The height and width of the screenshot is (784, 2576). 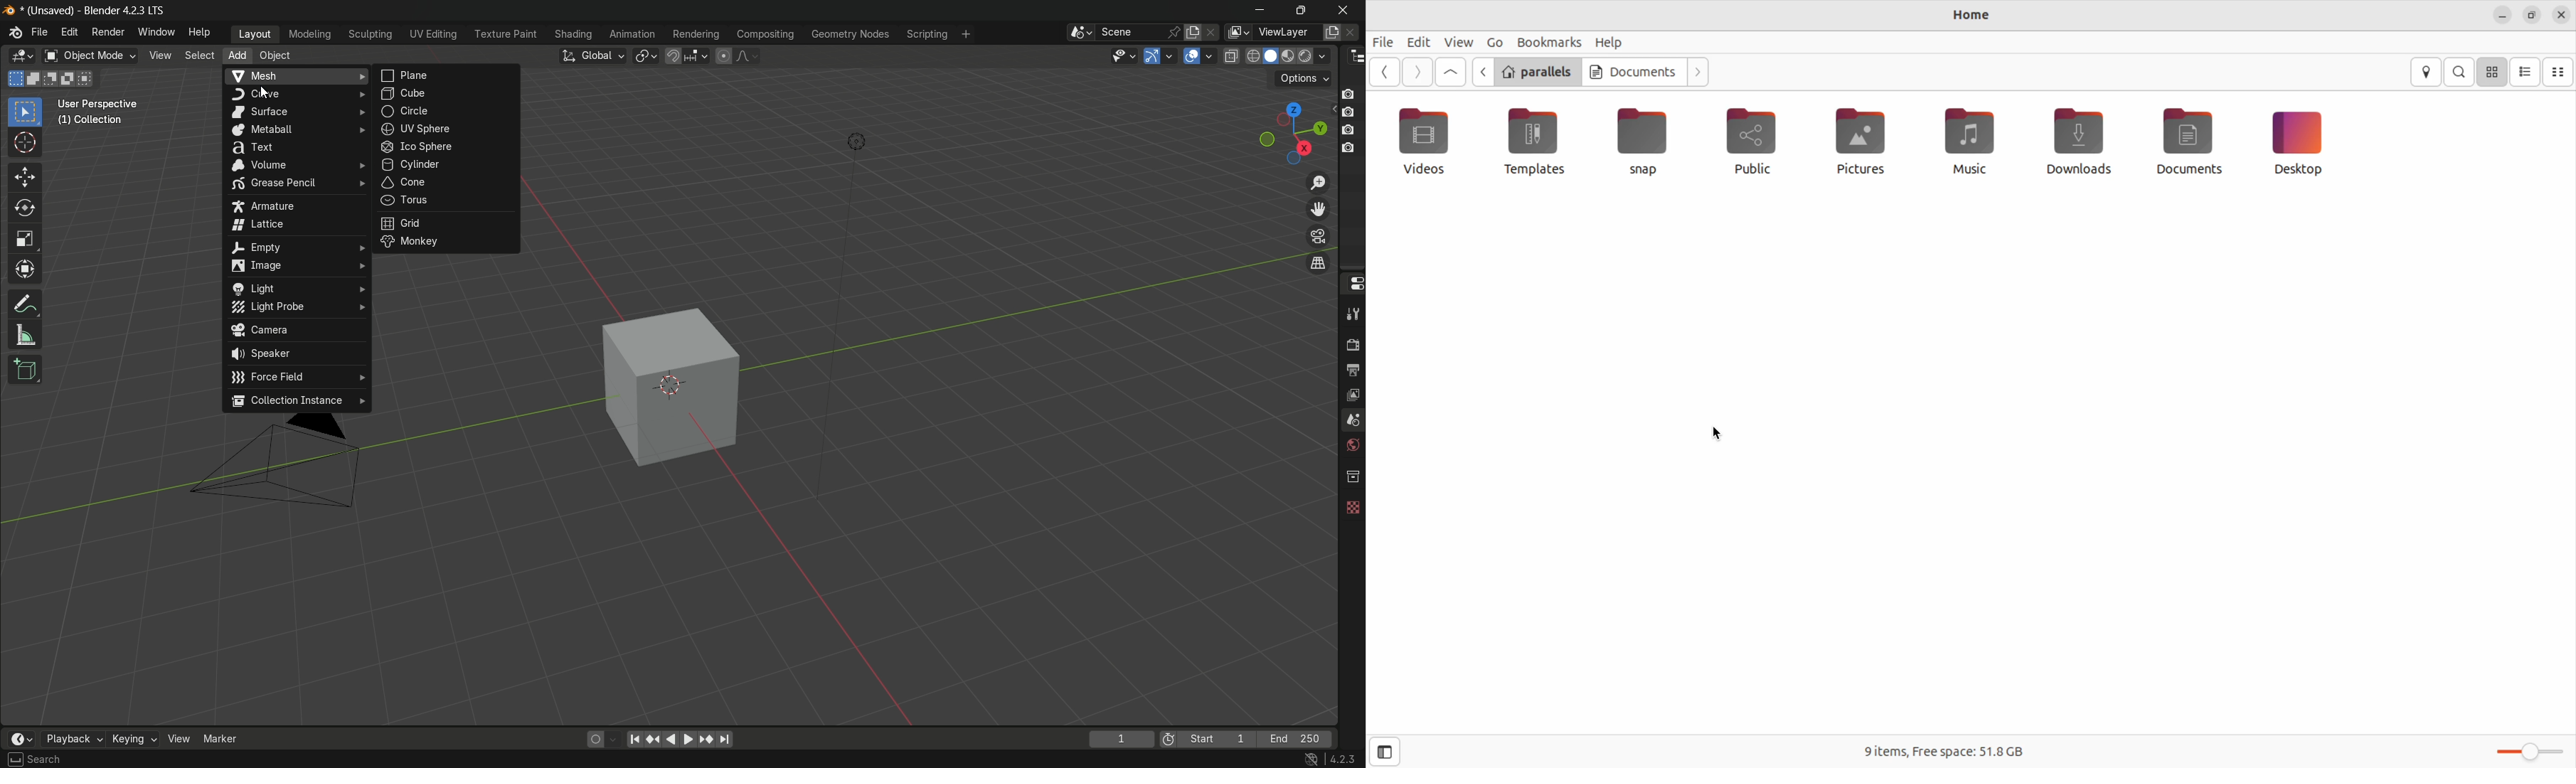 I want to click on playback, so click(x=73, y=735).